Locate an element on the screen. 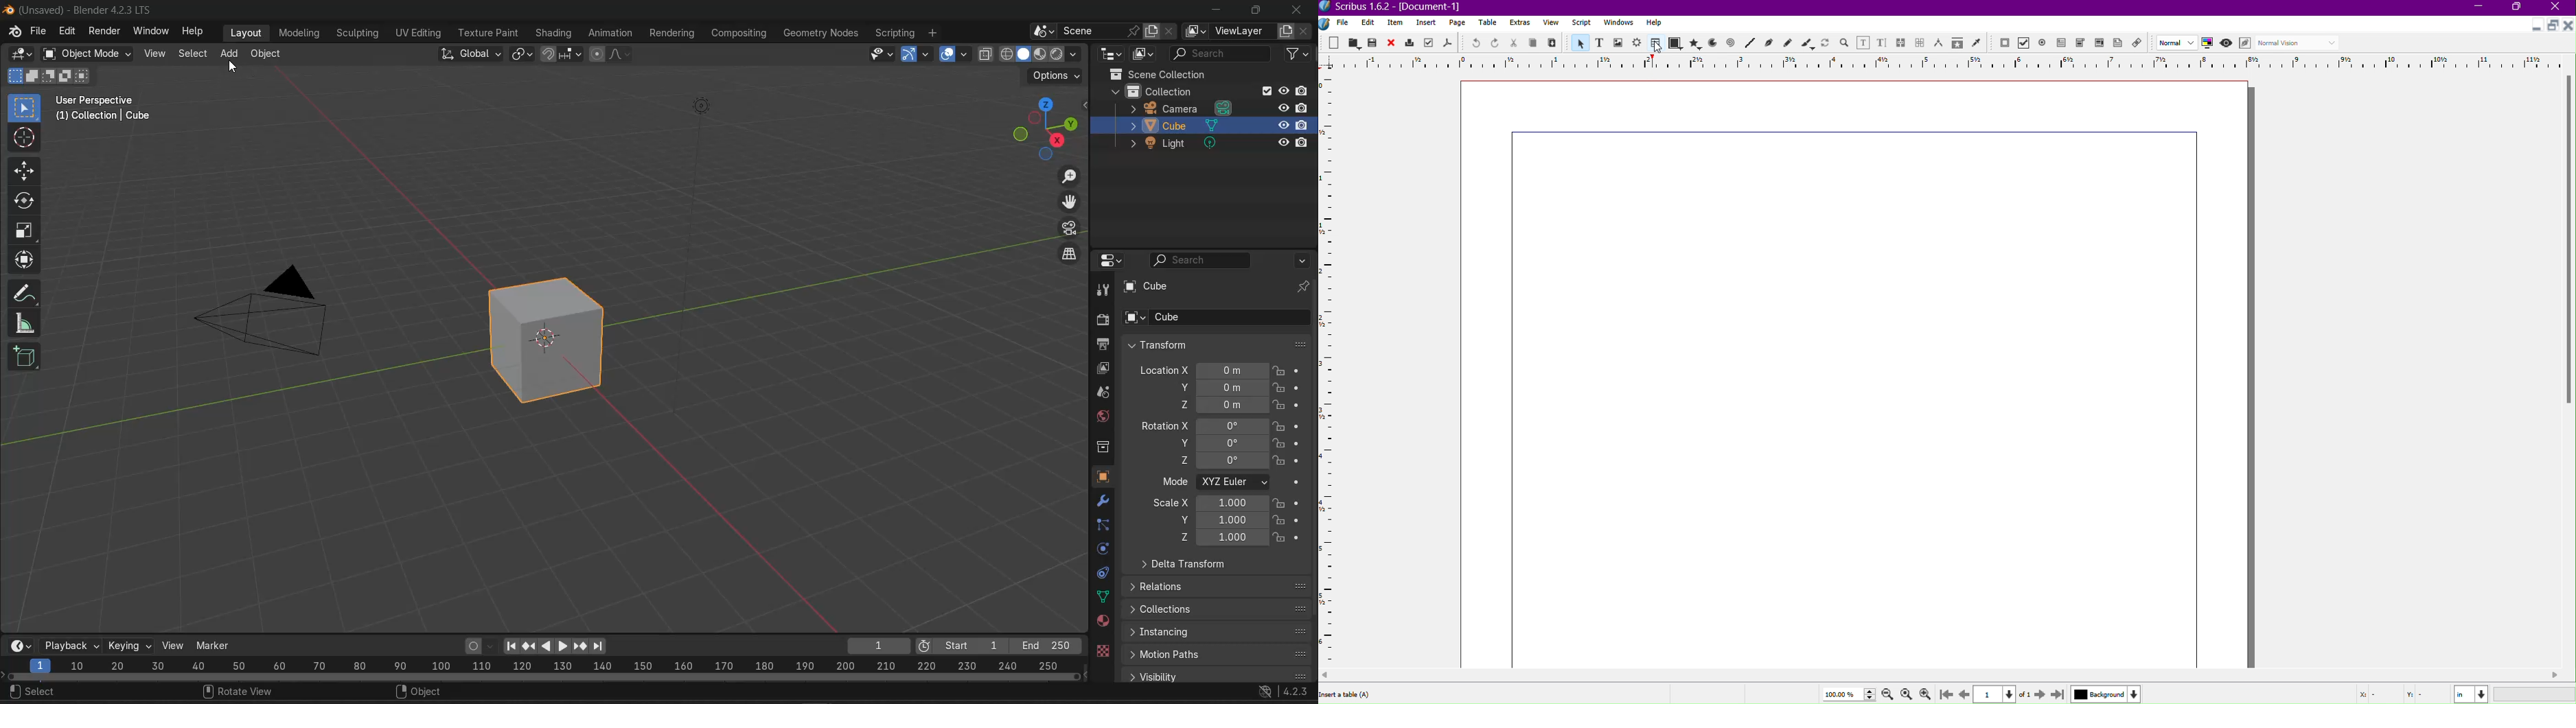  Cut is located at coordinates (1514, 43).